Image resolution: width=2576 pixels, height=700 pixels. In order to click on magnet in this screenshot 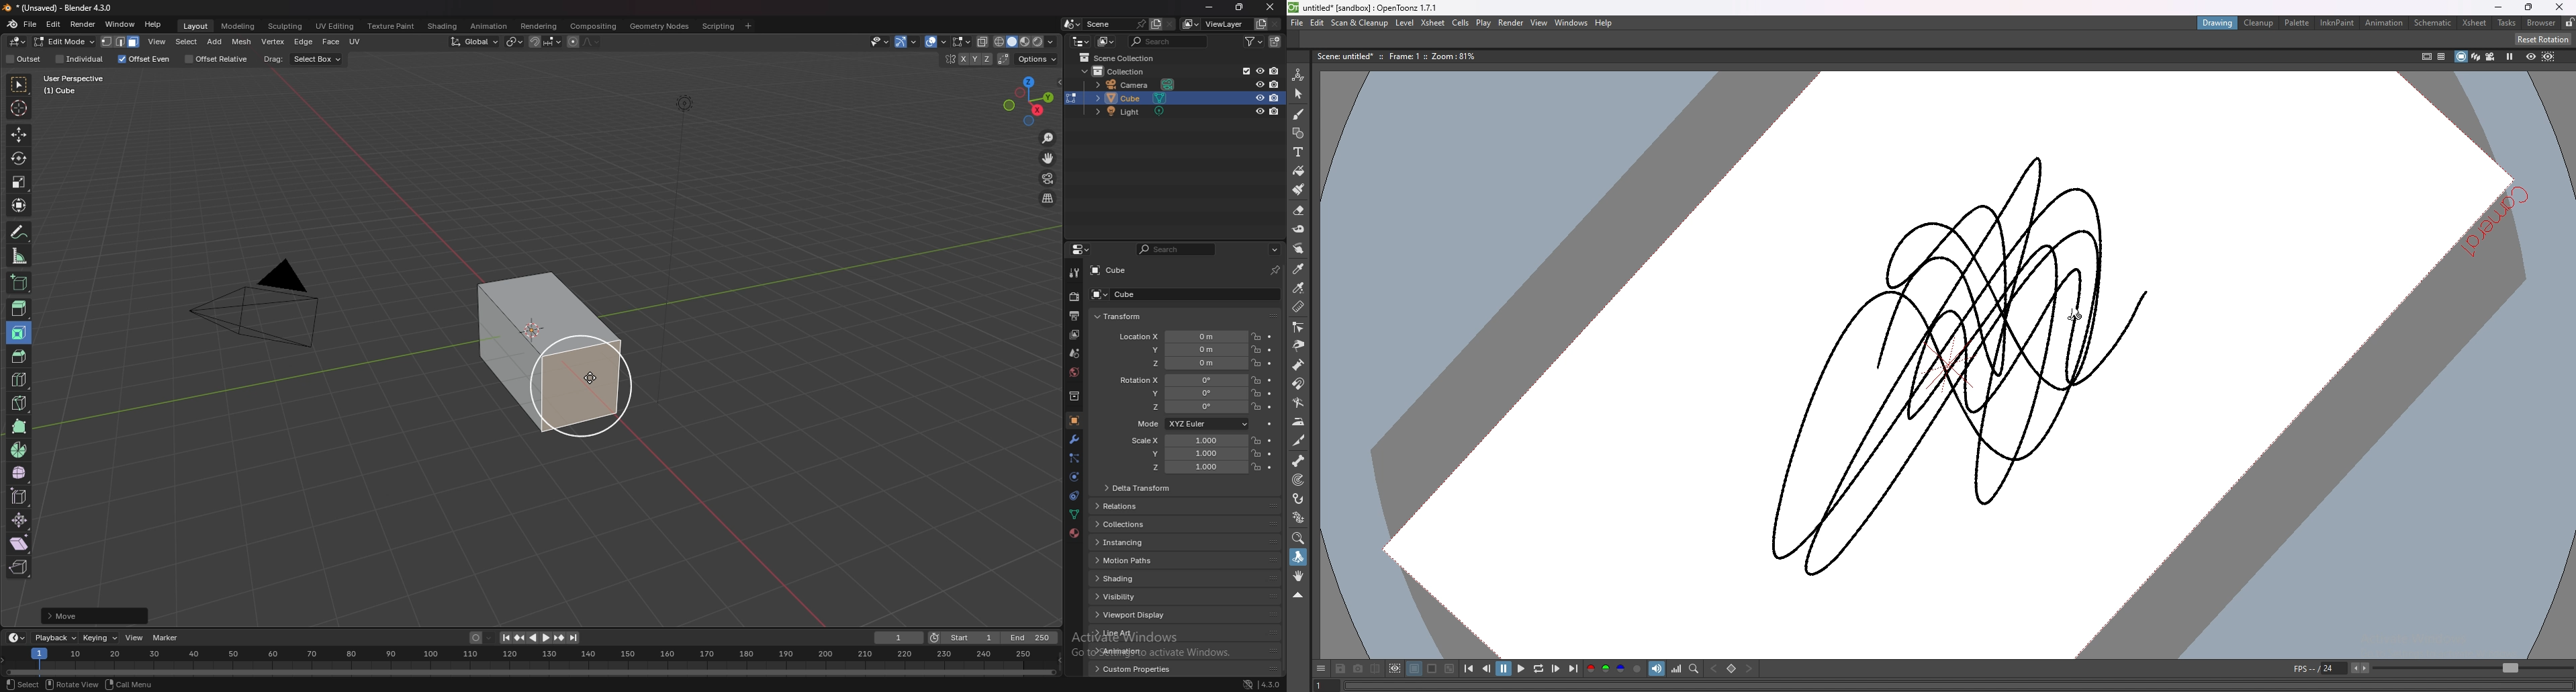, I will do `click(1297, 384)`.